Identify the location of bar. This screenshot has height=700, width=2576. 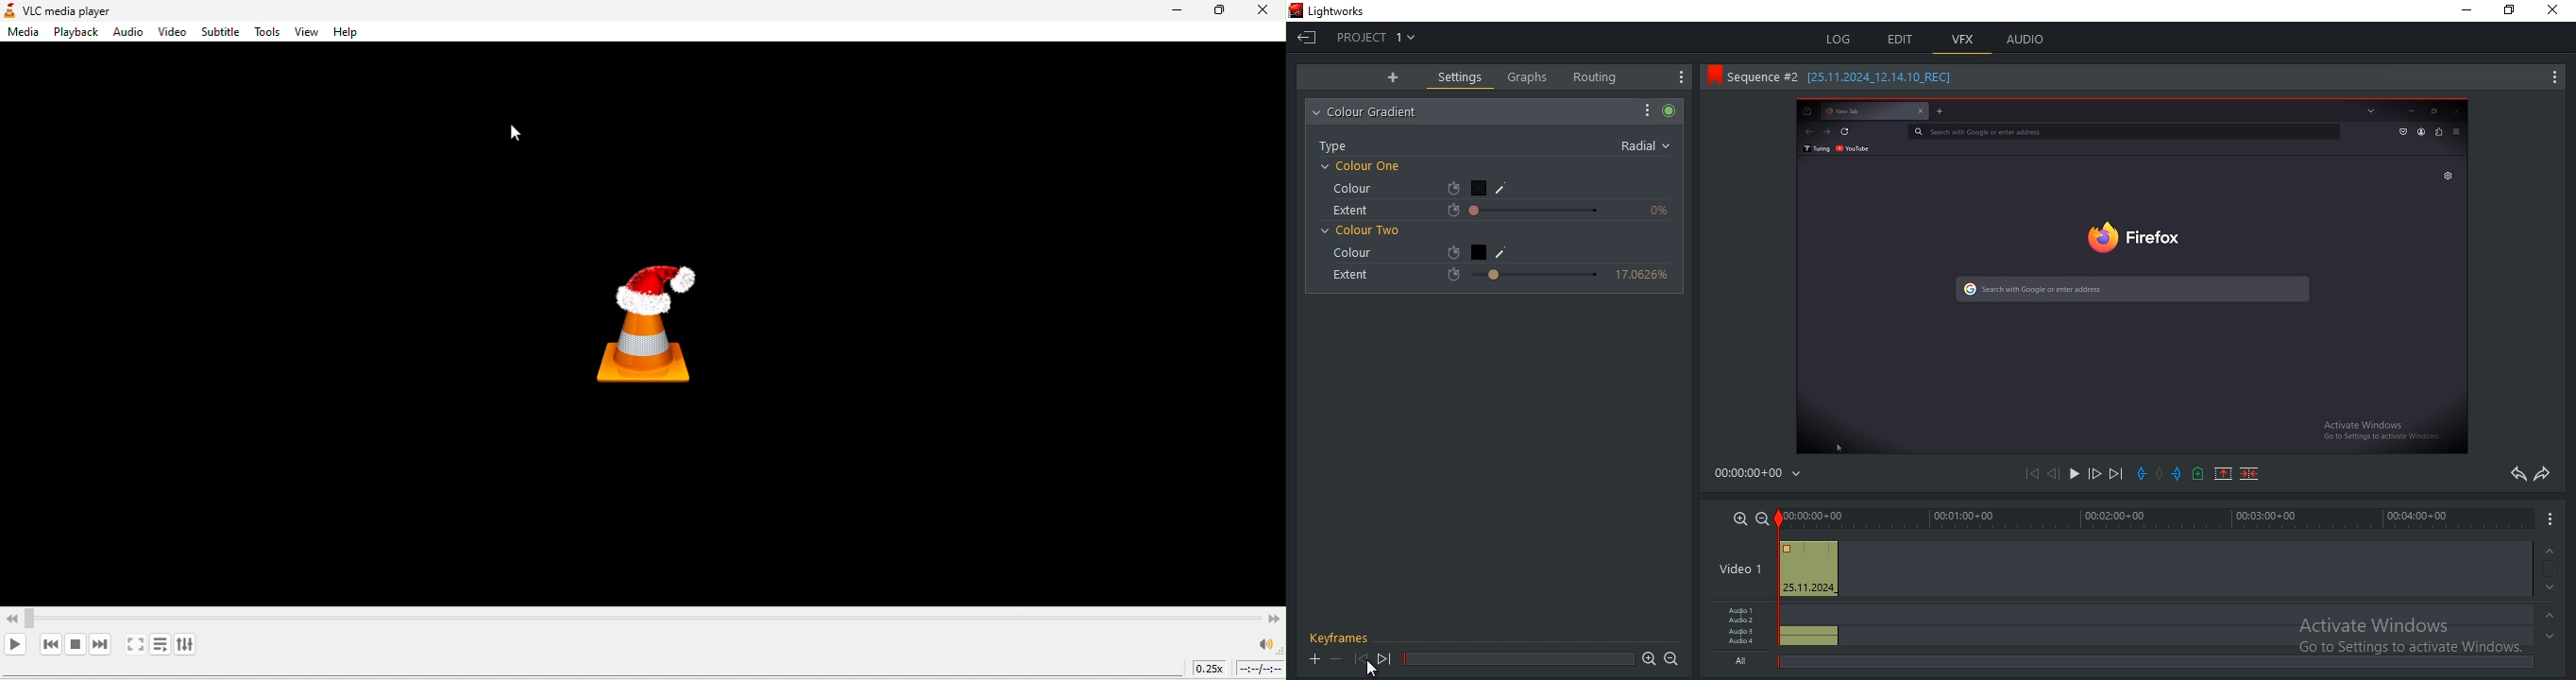
(1519, 660).